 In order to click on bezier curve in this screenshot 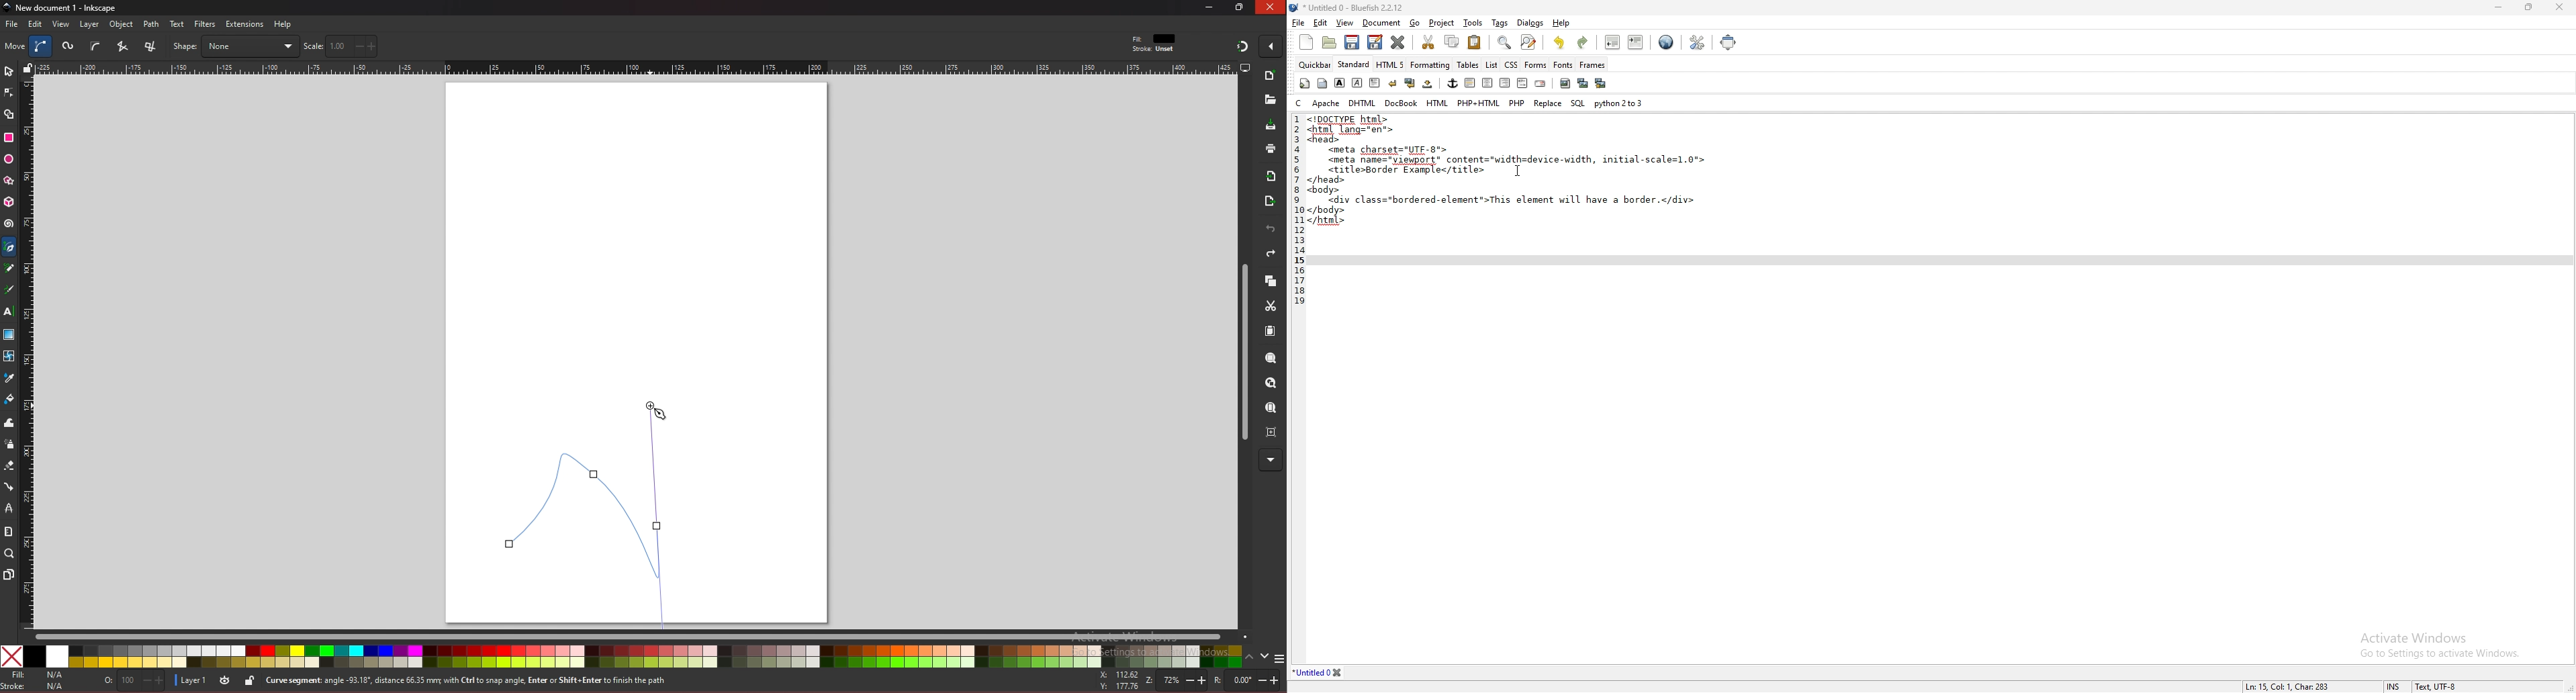, I will do `click(42, 46)`.